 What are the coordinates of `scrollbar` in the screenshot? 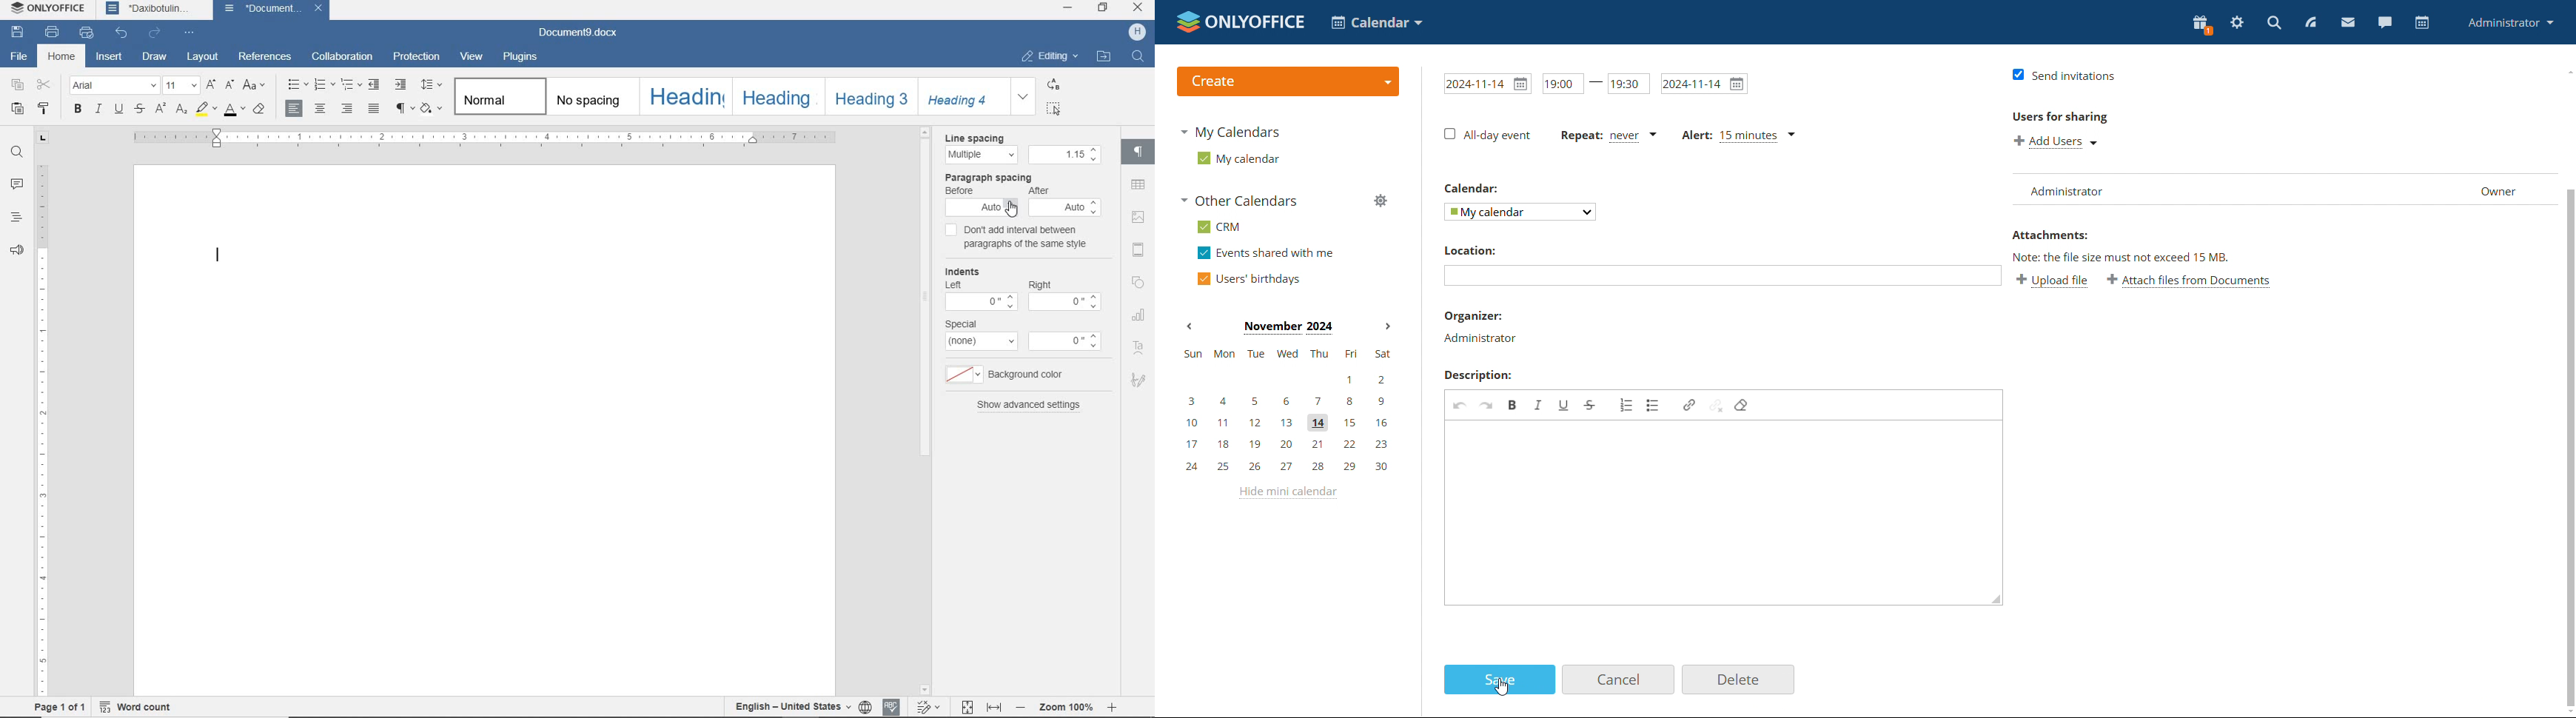 It's located at (2570, 335).